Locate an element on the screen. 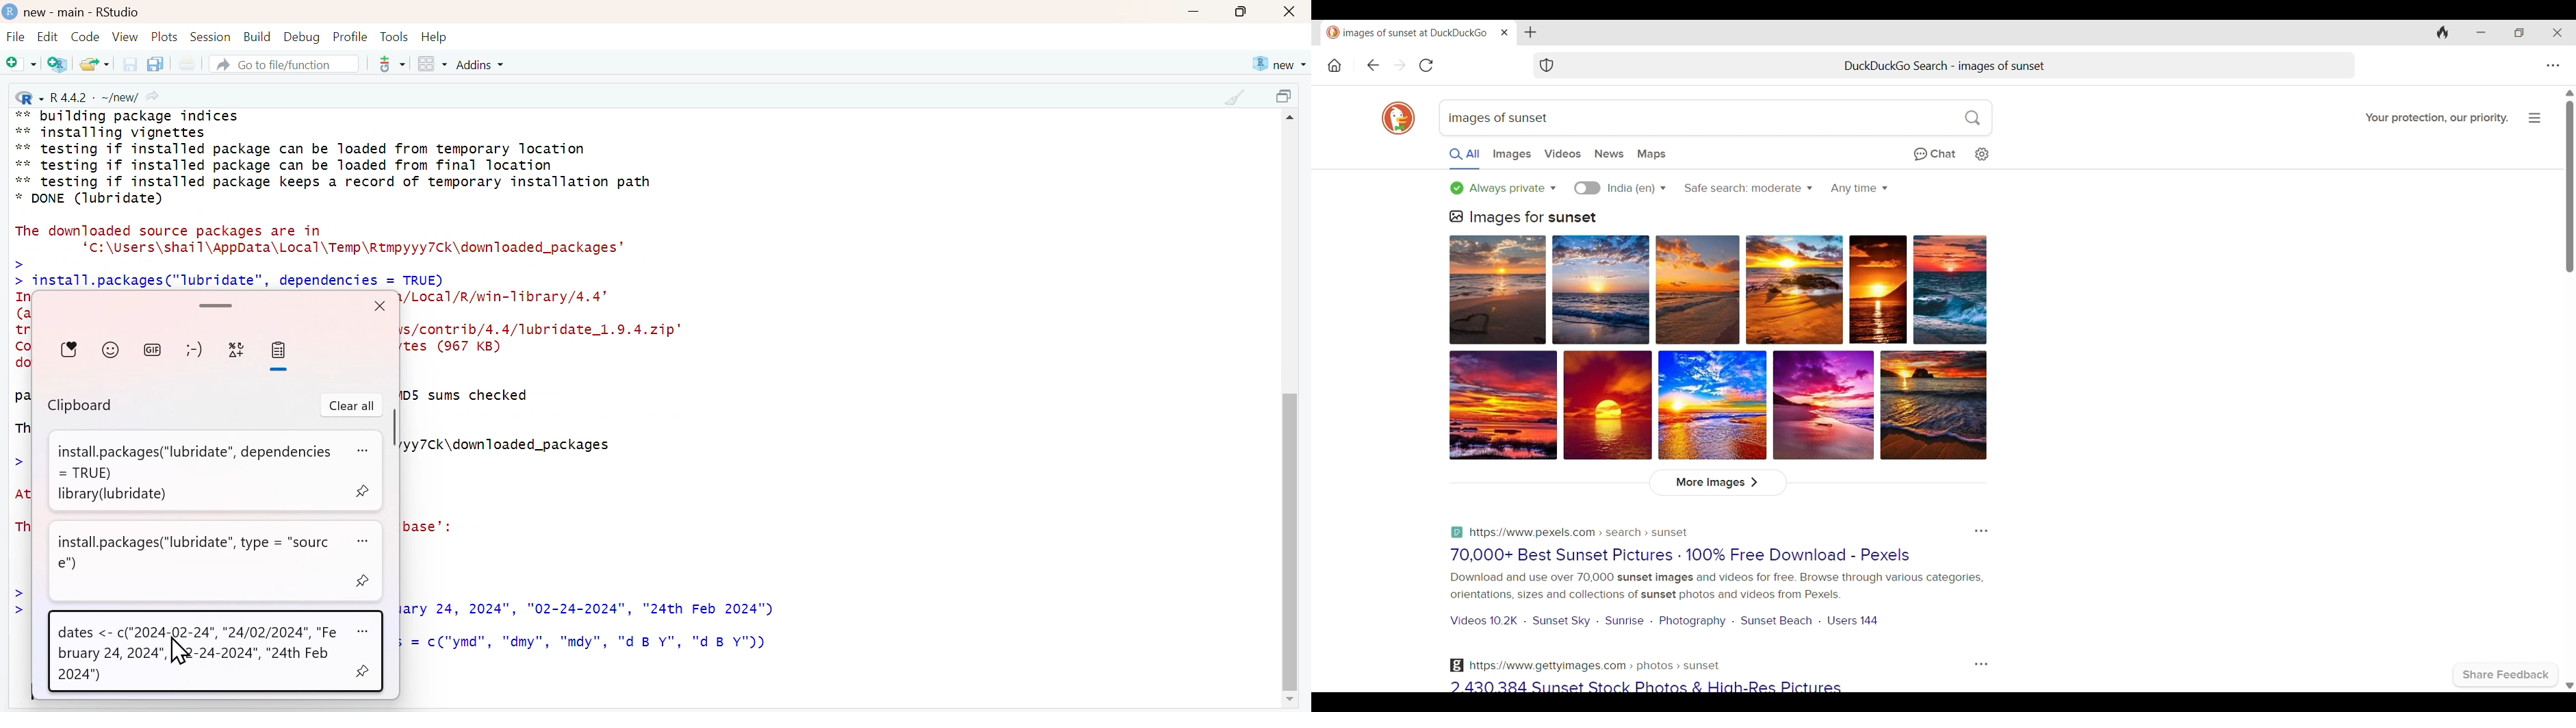  maximize is located at coordinates (1287, 98).